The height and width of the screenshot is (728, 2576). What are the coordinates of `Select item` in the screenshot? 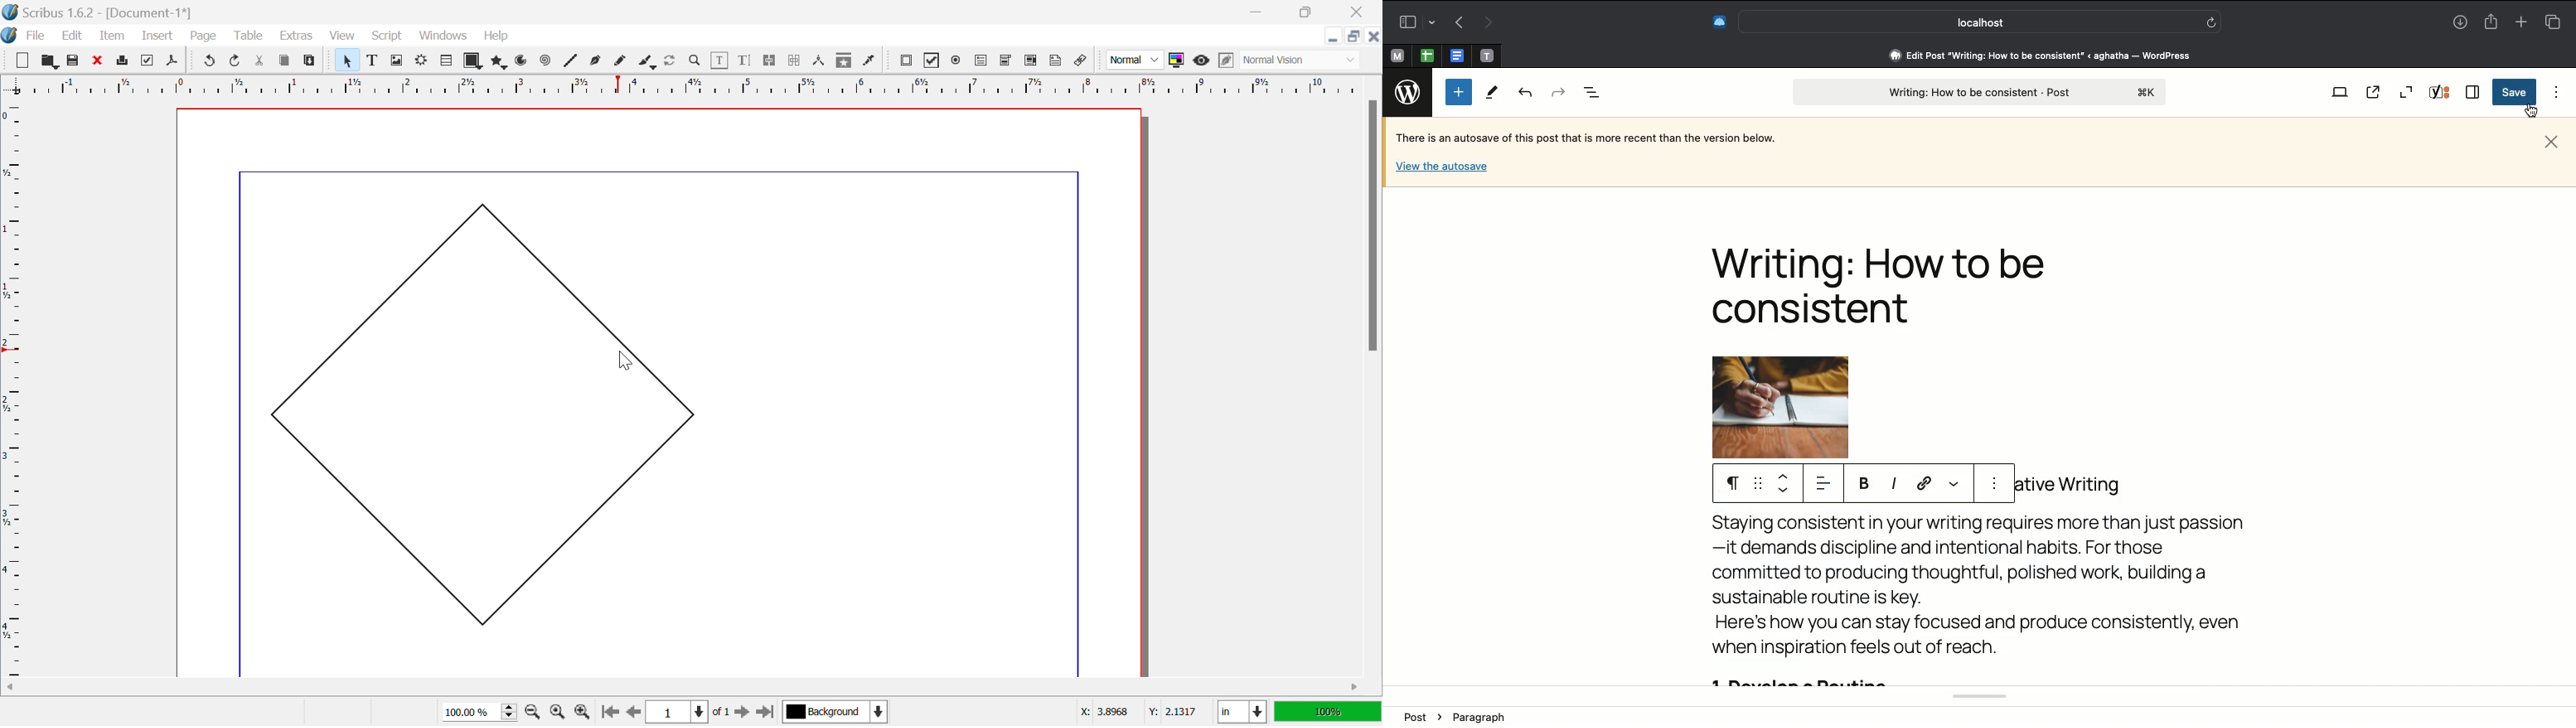 It's located at (350, 60).